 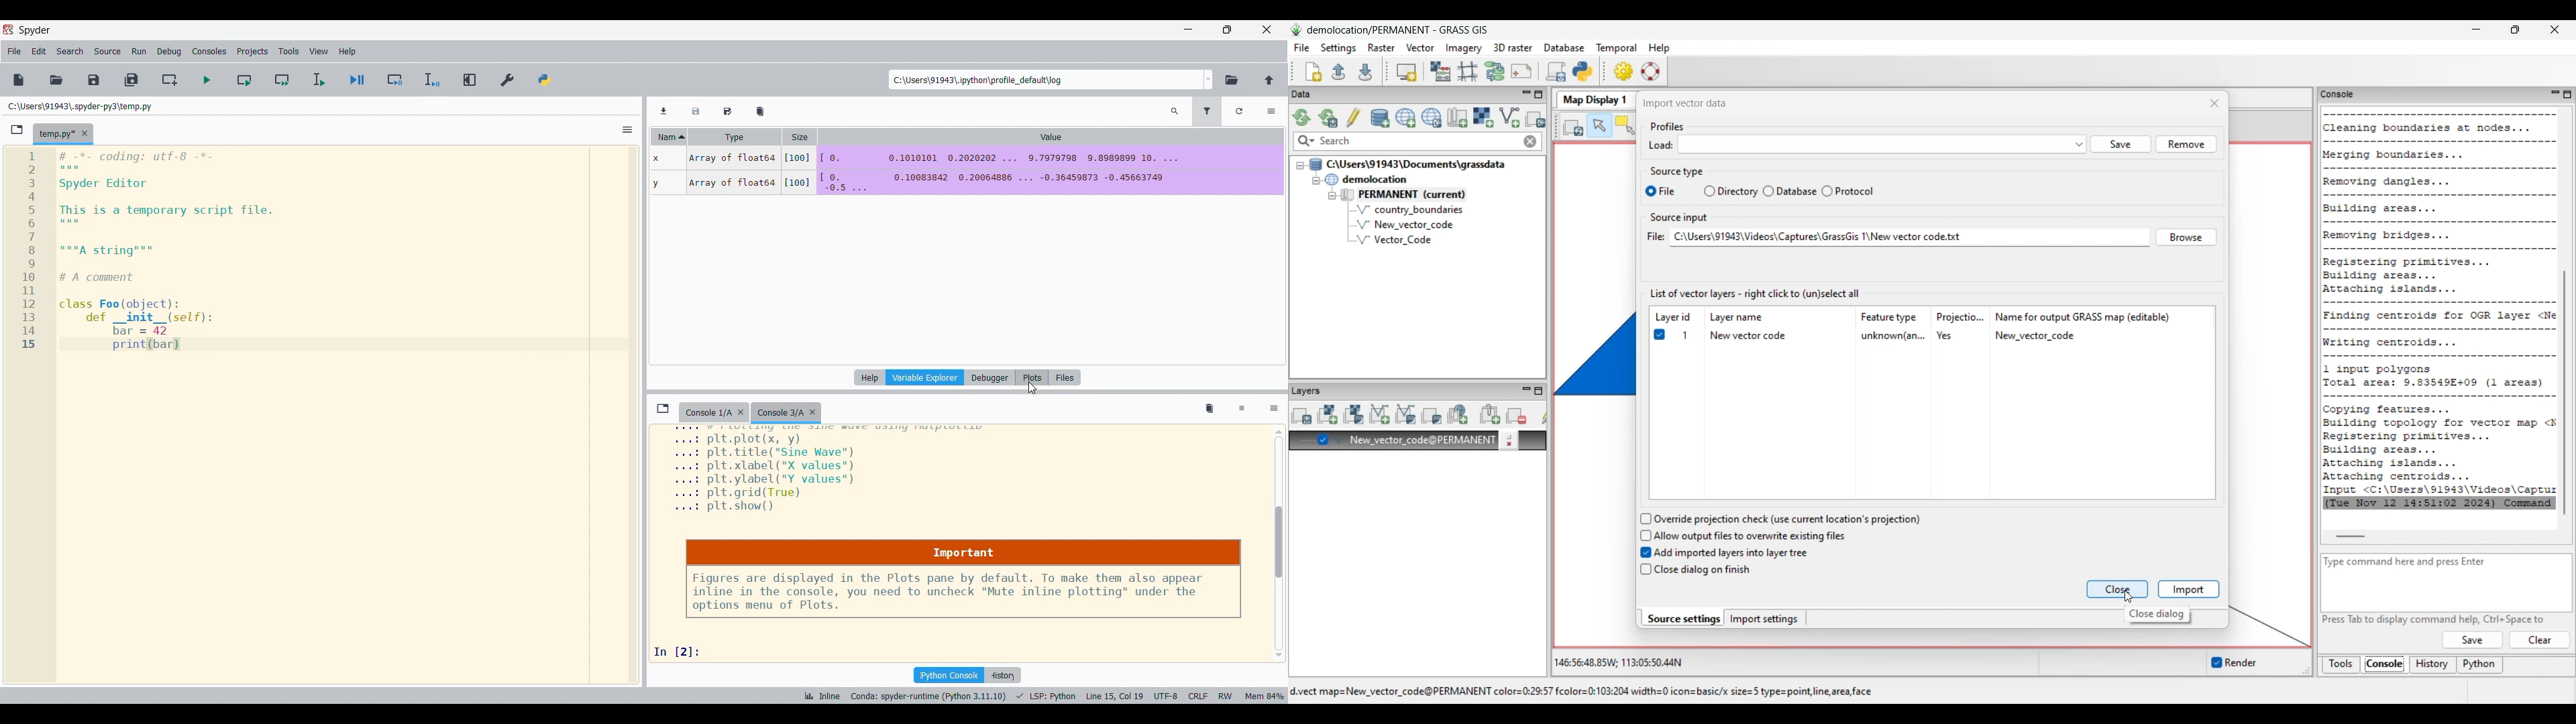 I want to click on Cartographic composer, so click(x=1521, y=72).